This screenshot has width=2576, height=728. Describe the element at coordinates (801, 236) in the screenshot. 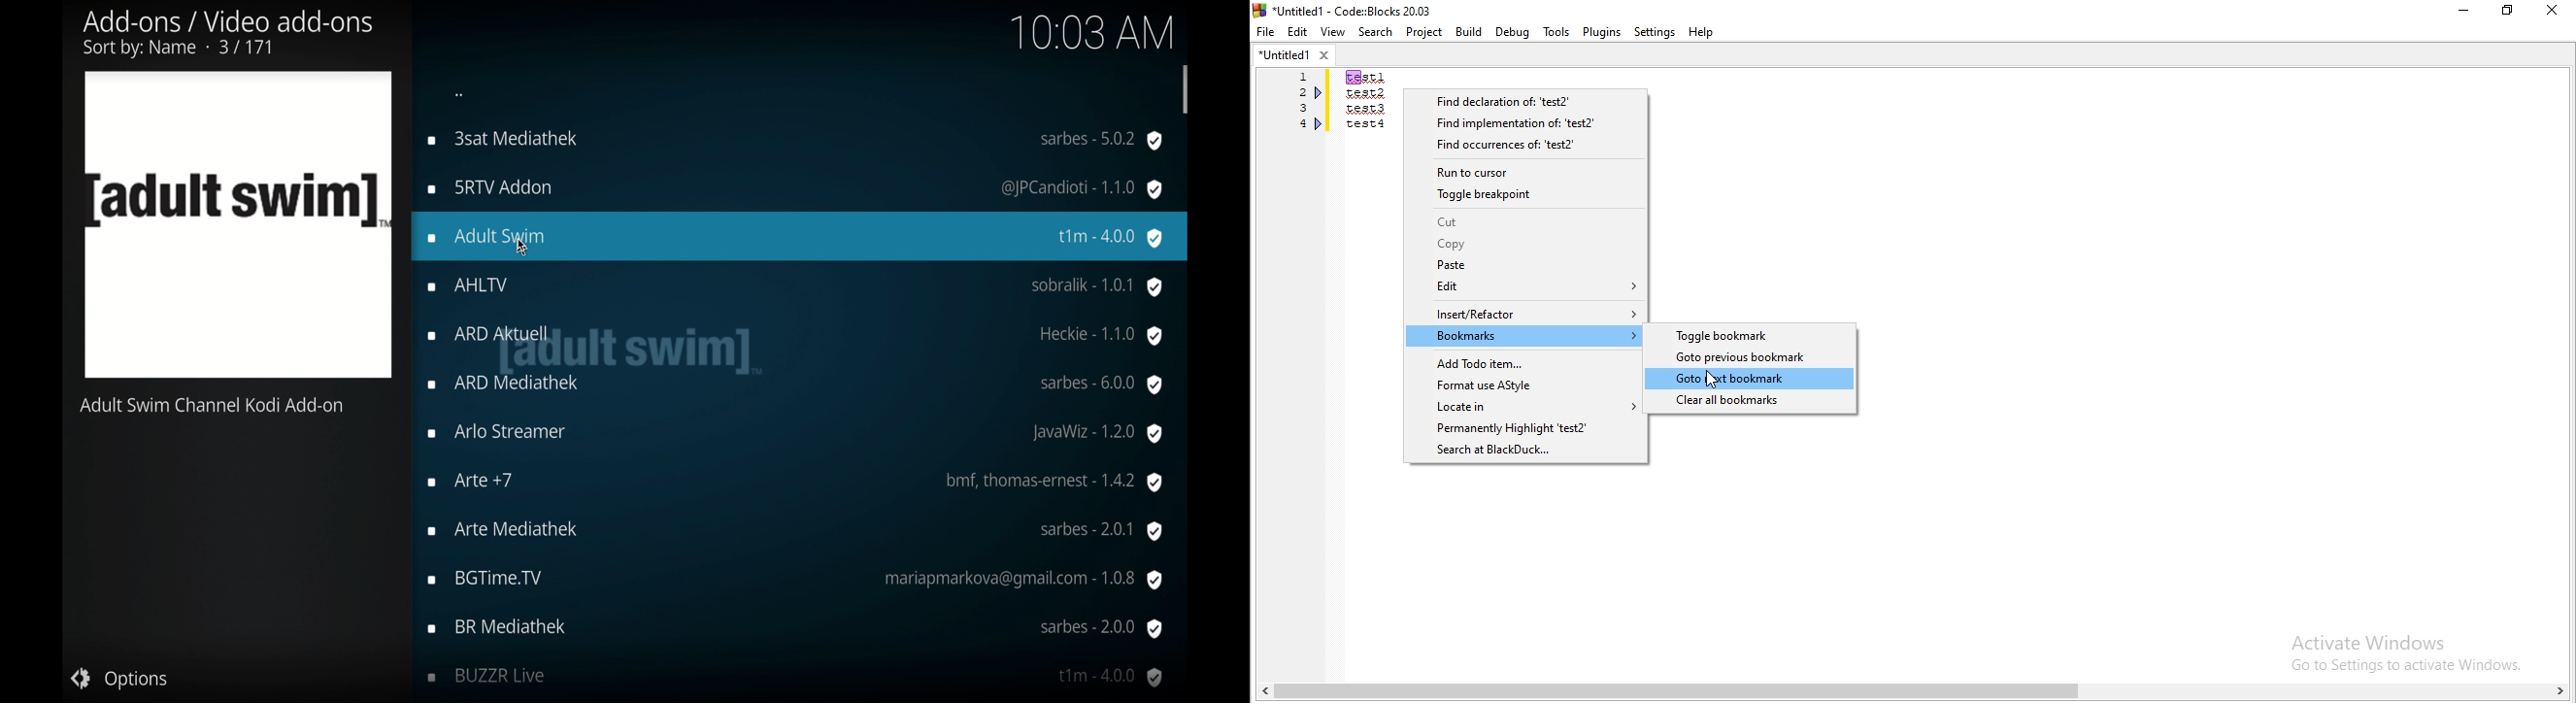

I see `adult swim highlighted` at that location.